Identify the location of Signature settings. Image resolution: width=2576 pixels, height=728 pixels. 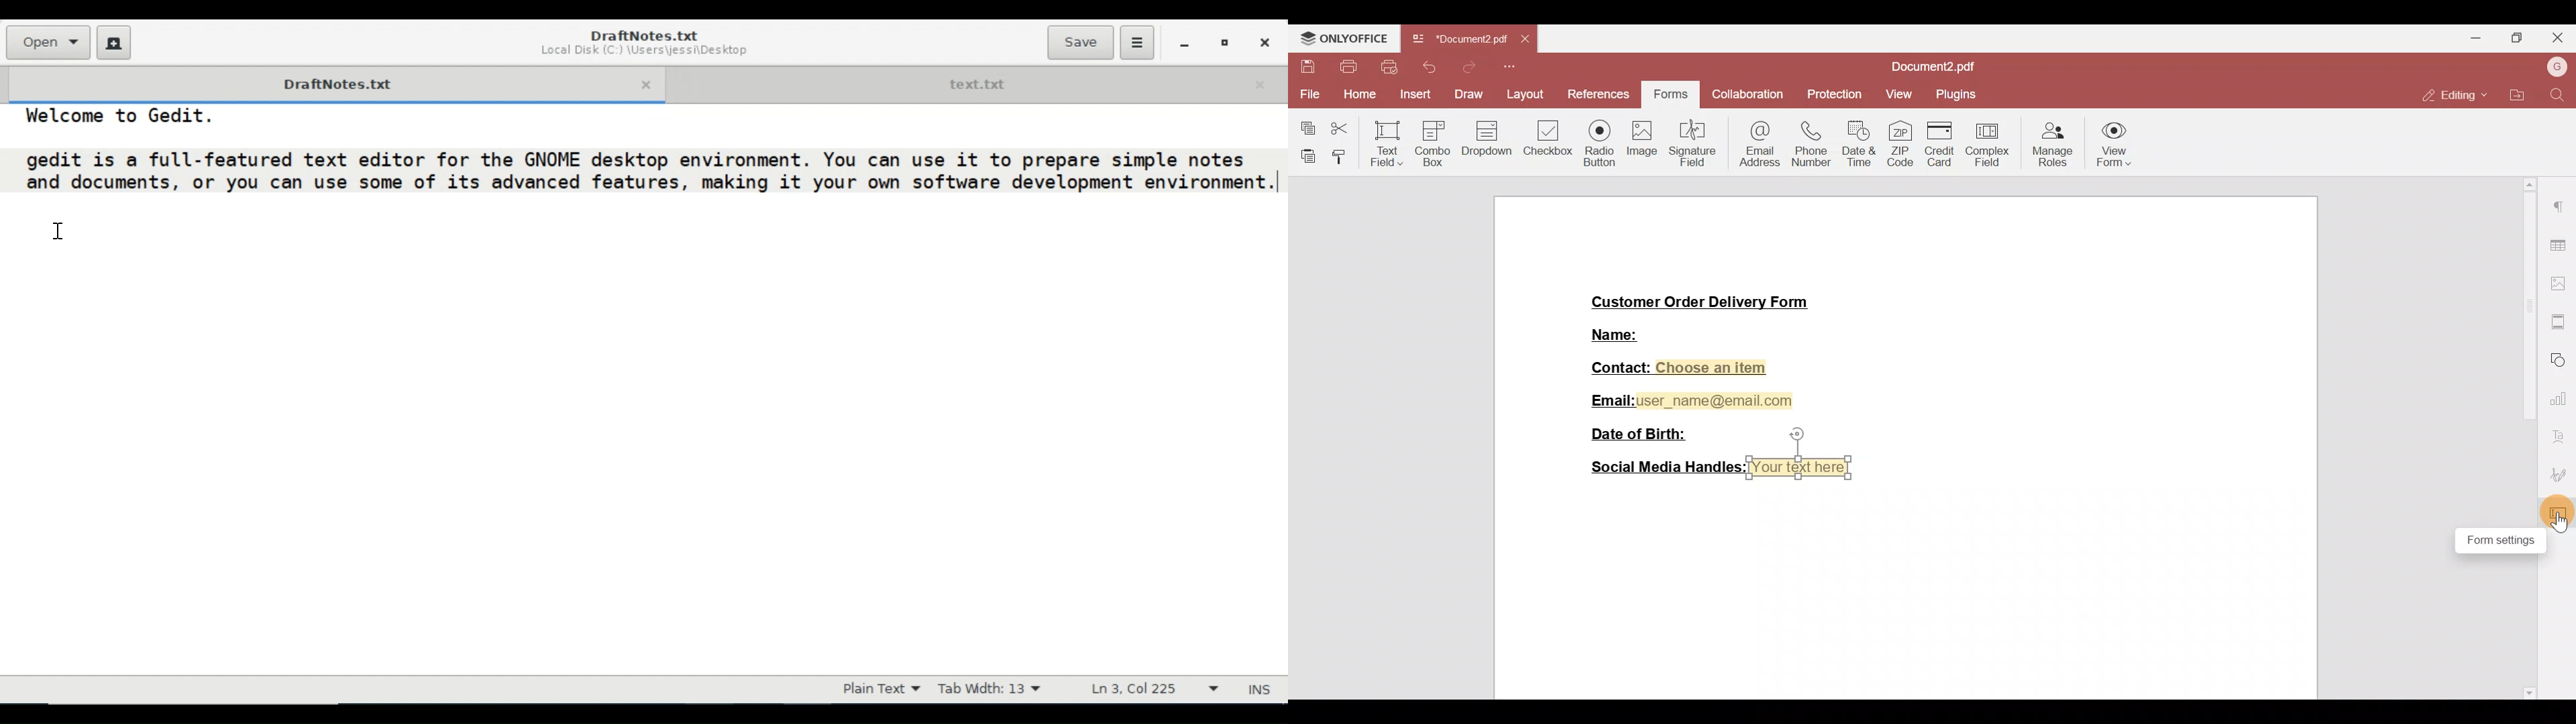
(2563, 474).